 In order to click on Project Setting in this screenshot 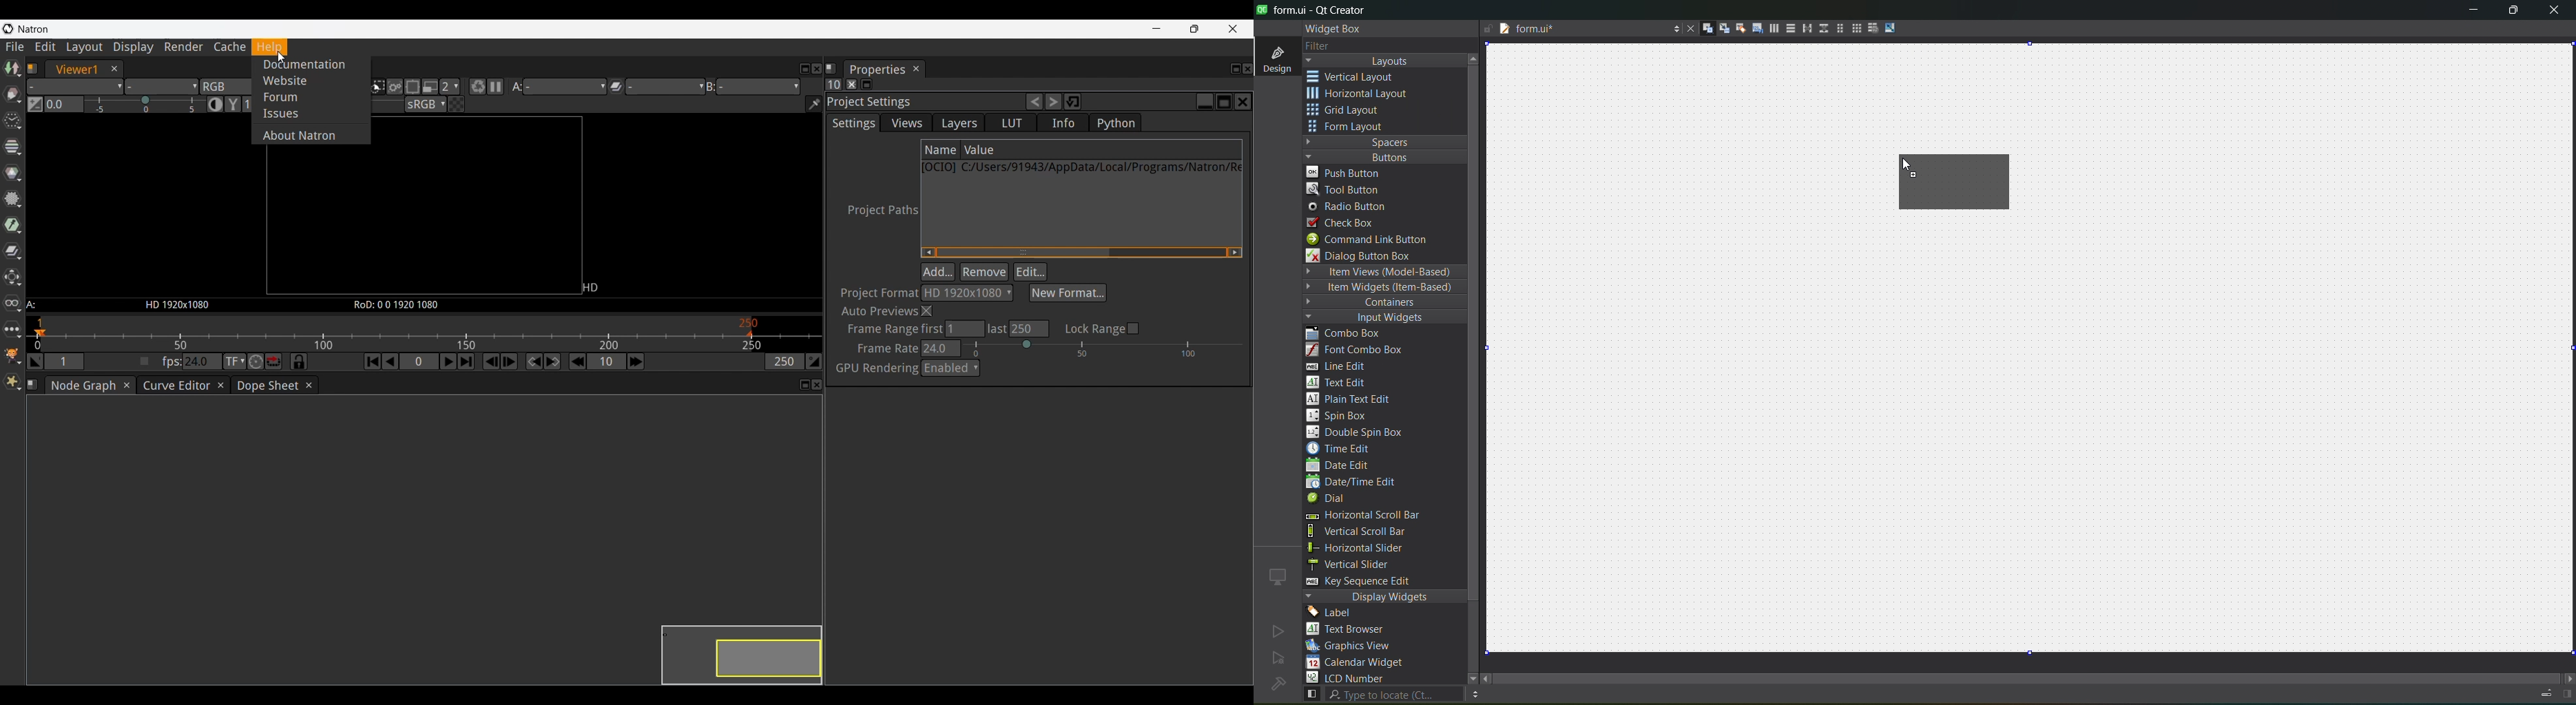, I will do `click(918, 102)`.